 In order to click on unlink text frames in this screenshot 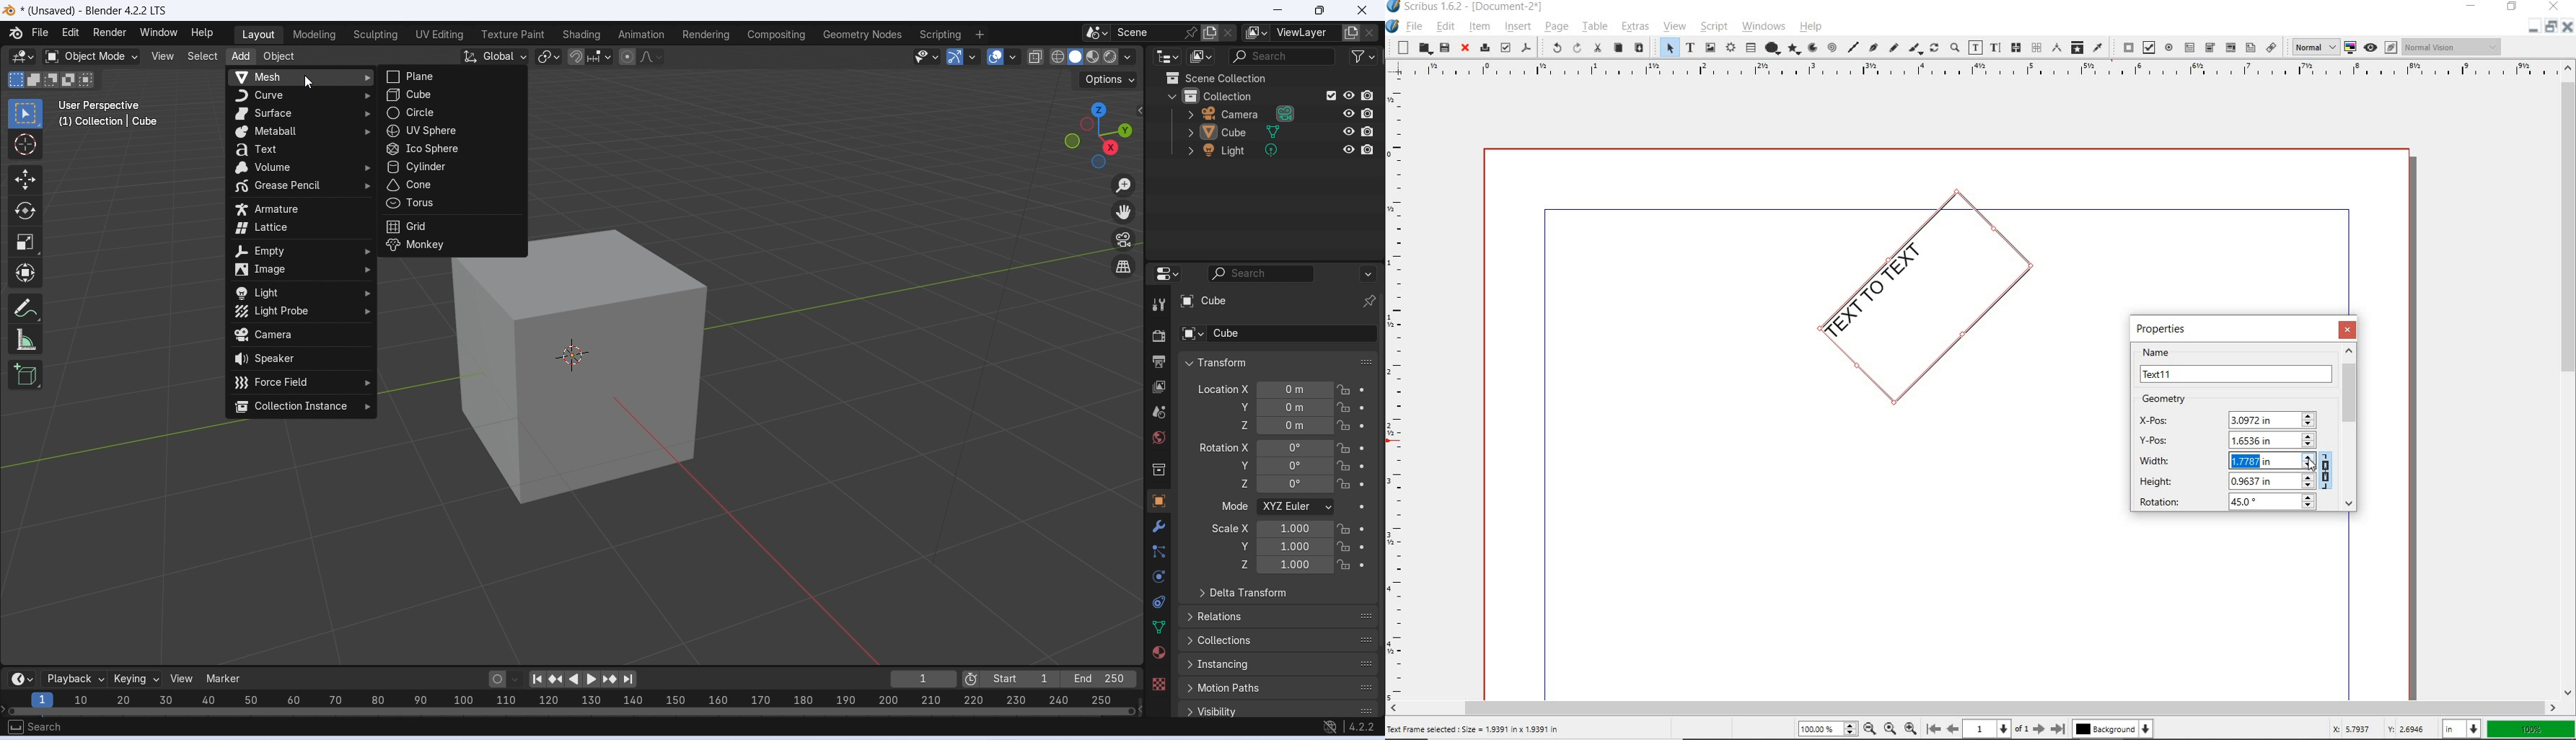, I will do `click(2036, 48)`.